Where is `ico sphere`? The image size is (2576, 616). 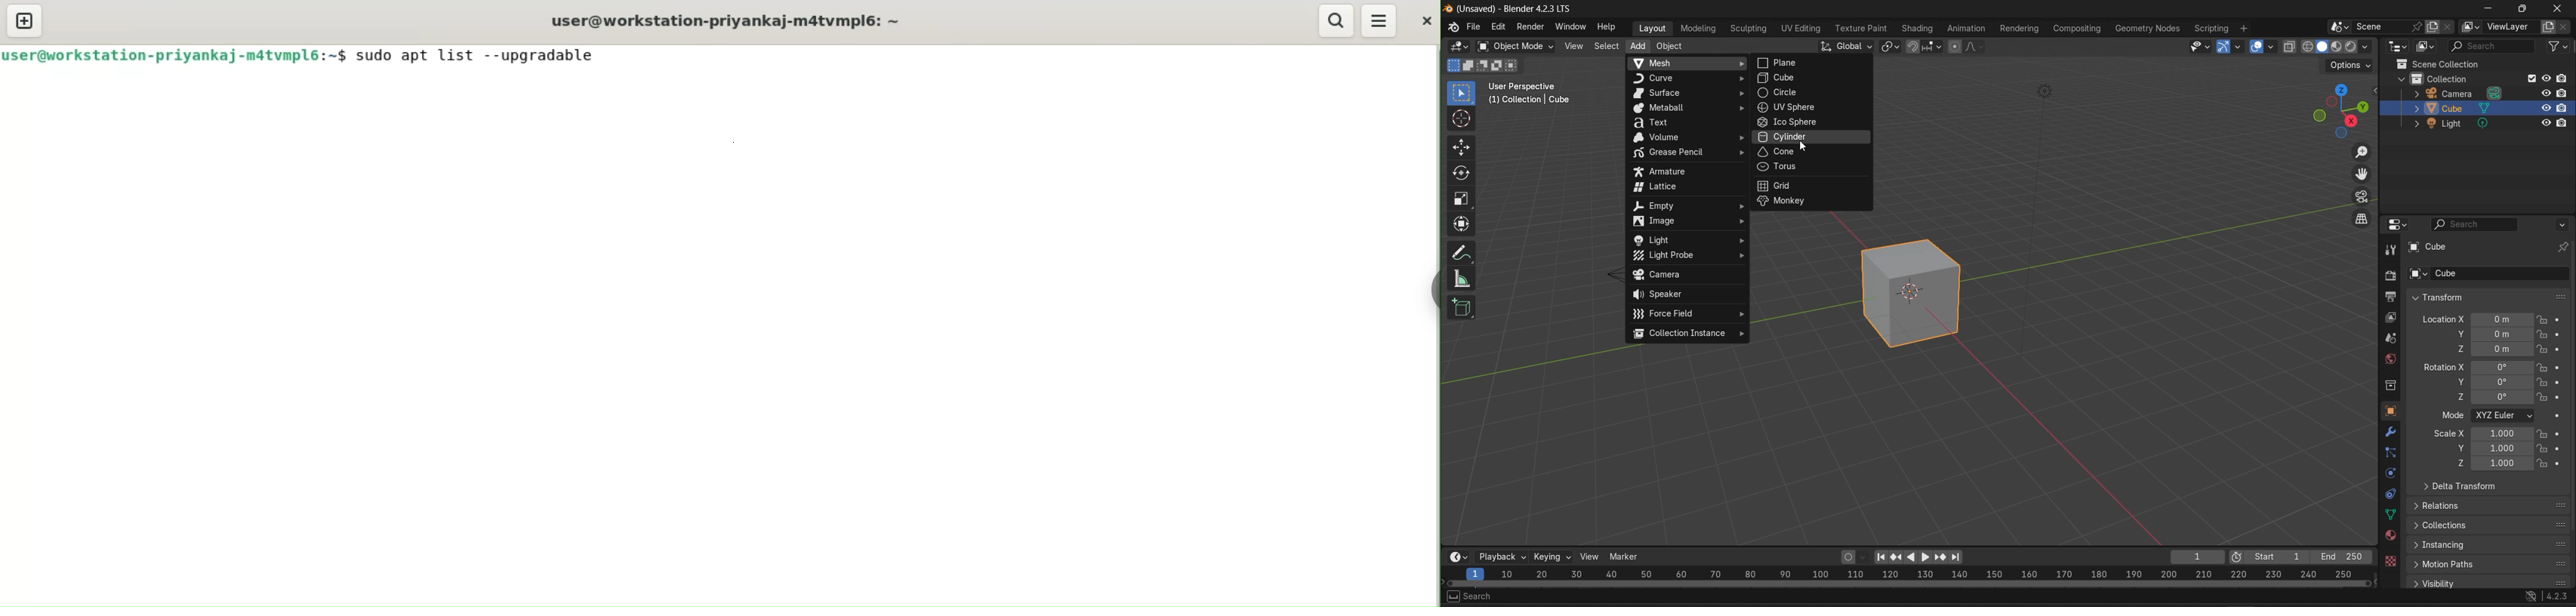 ico sphere is located at coordinates (1812, 122).